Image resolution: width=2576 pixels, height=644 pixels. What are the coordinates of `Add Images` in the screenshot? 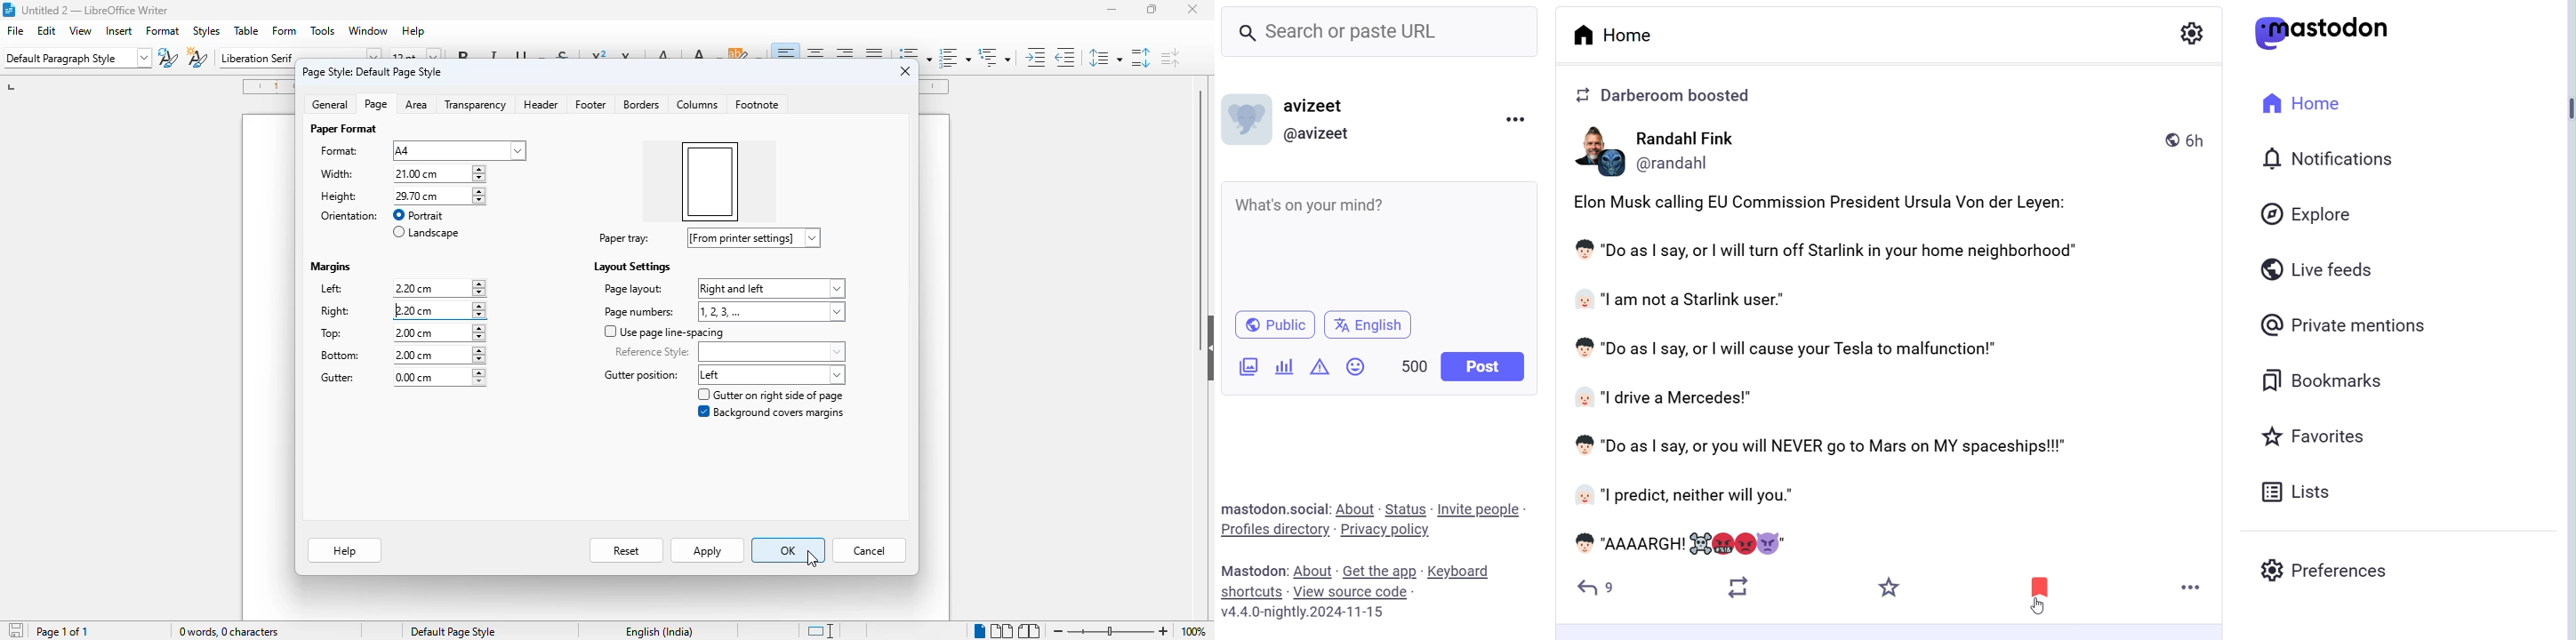 It's located at (1247, 367).